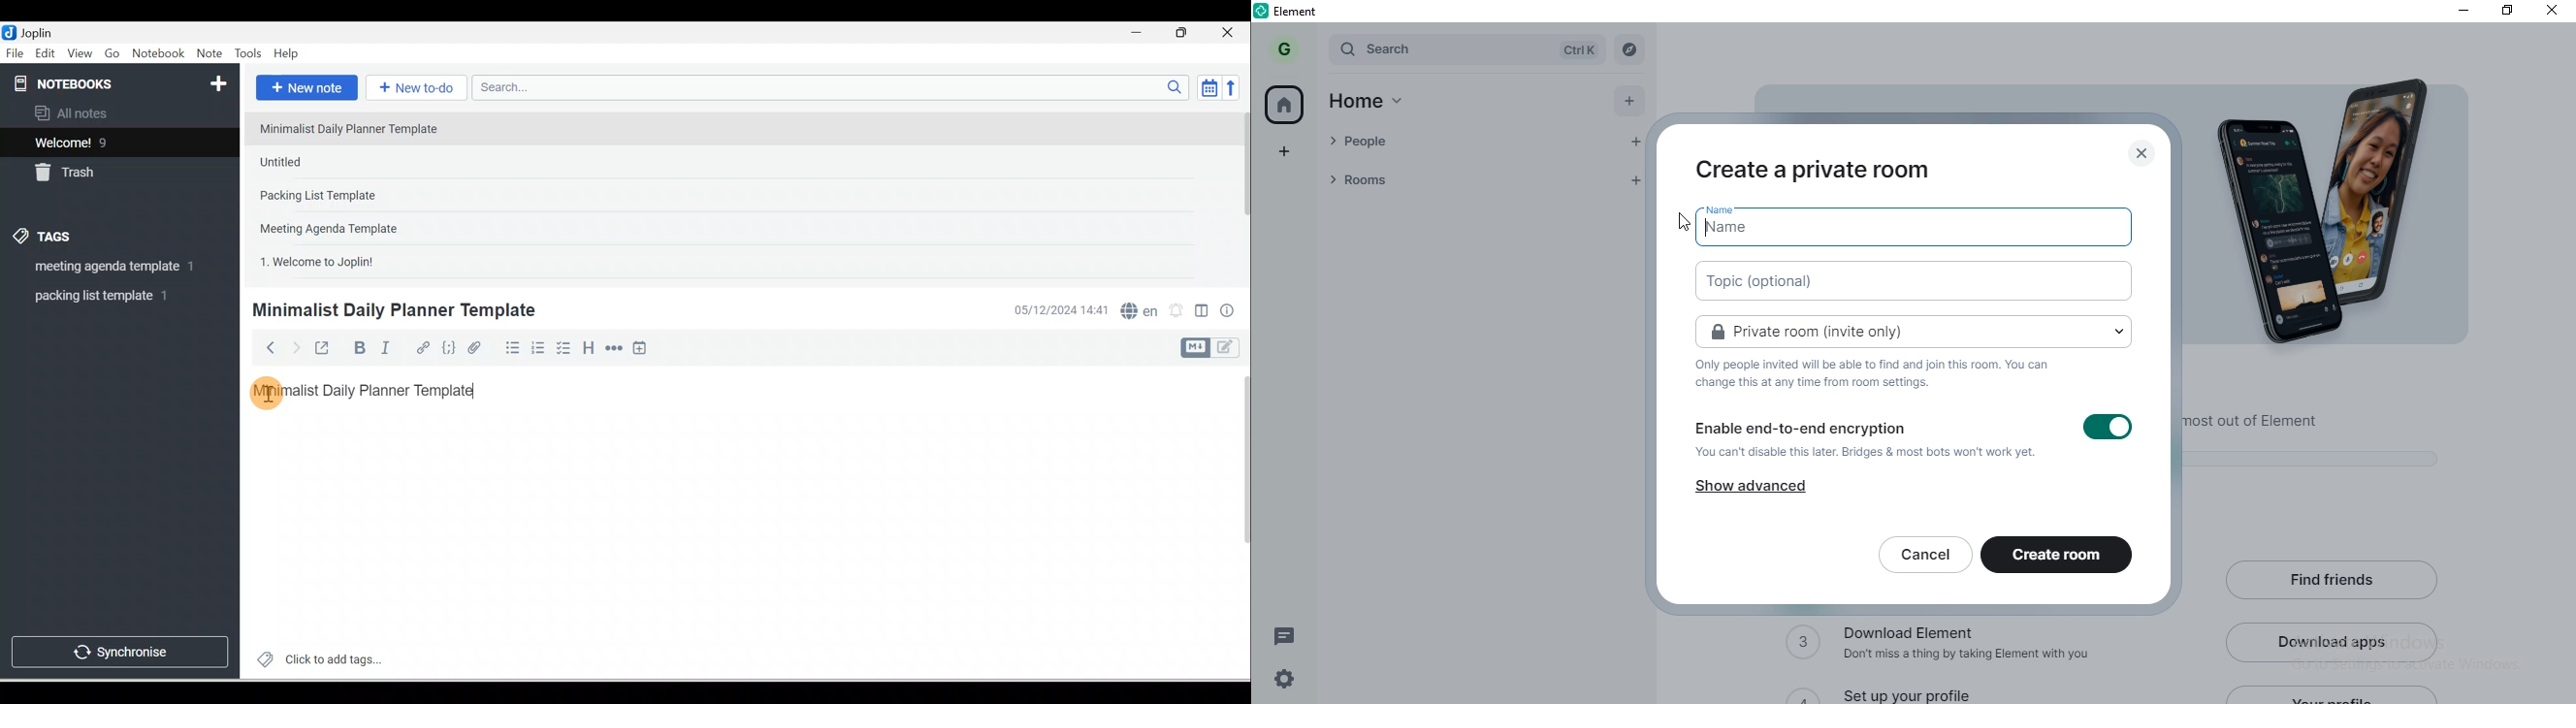 This screenshot has height=728, width=2576. I want to click on home, so click(1376, 104).